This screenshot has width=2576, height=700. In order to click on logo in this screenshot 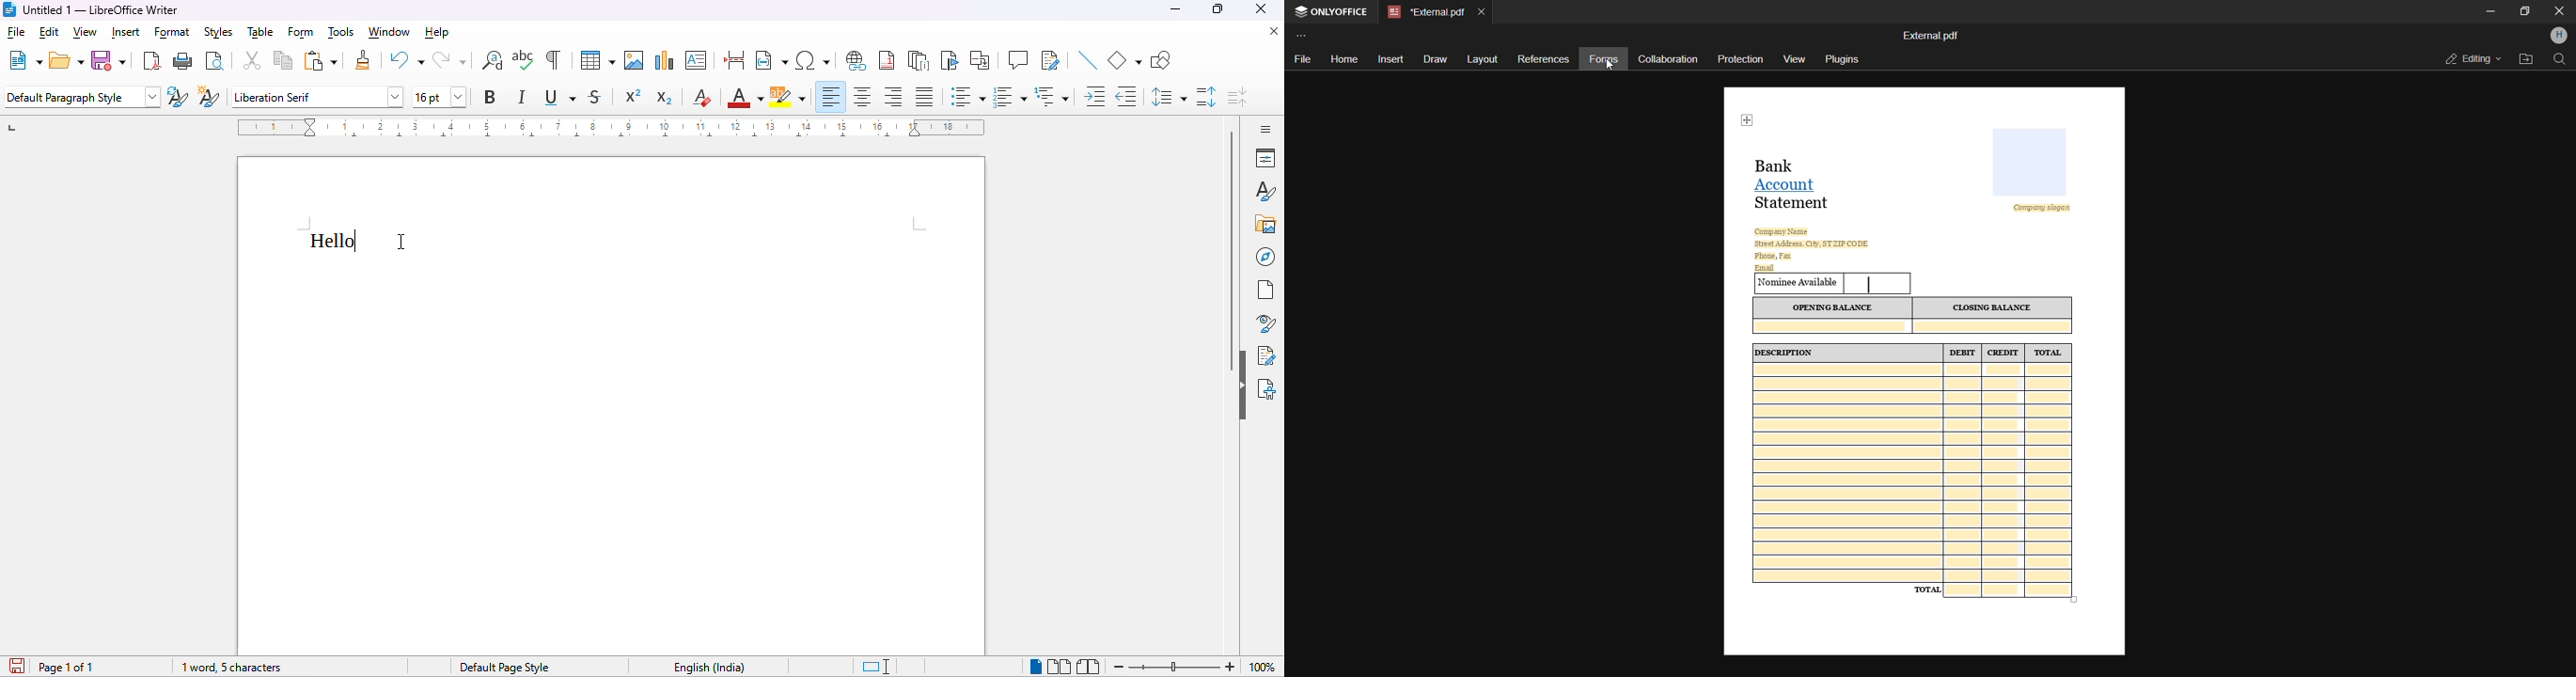, I will do `click(8, 9)`.